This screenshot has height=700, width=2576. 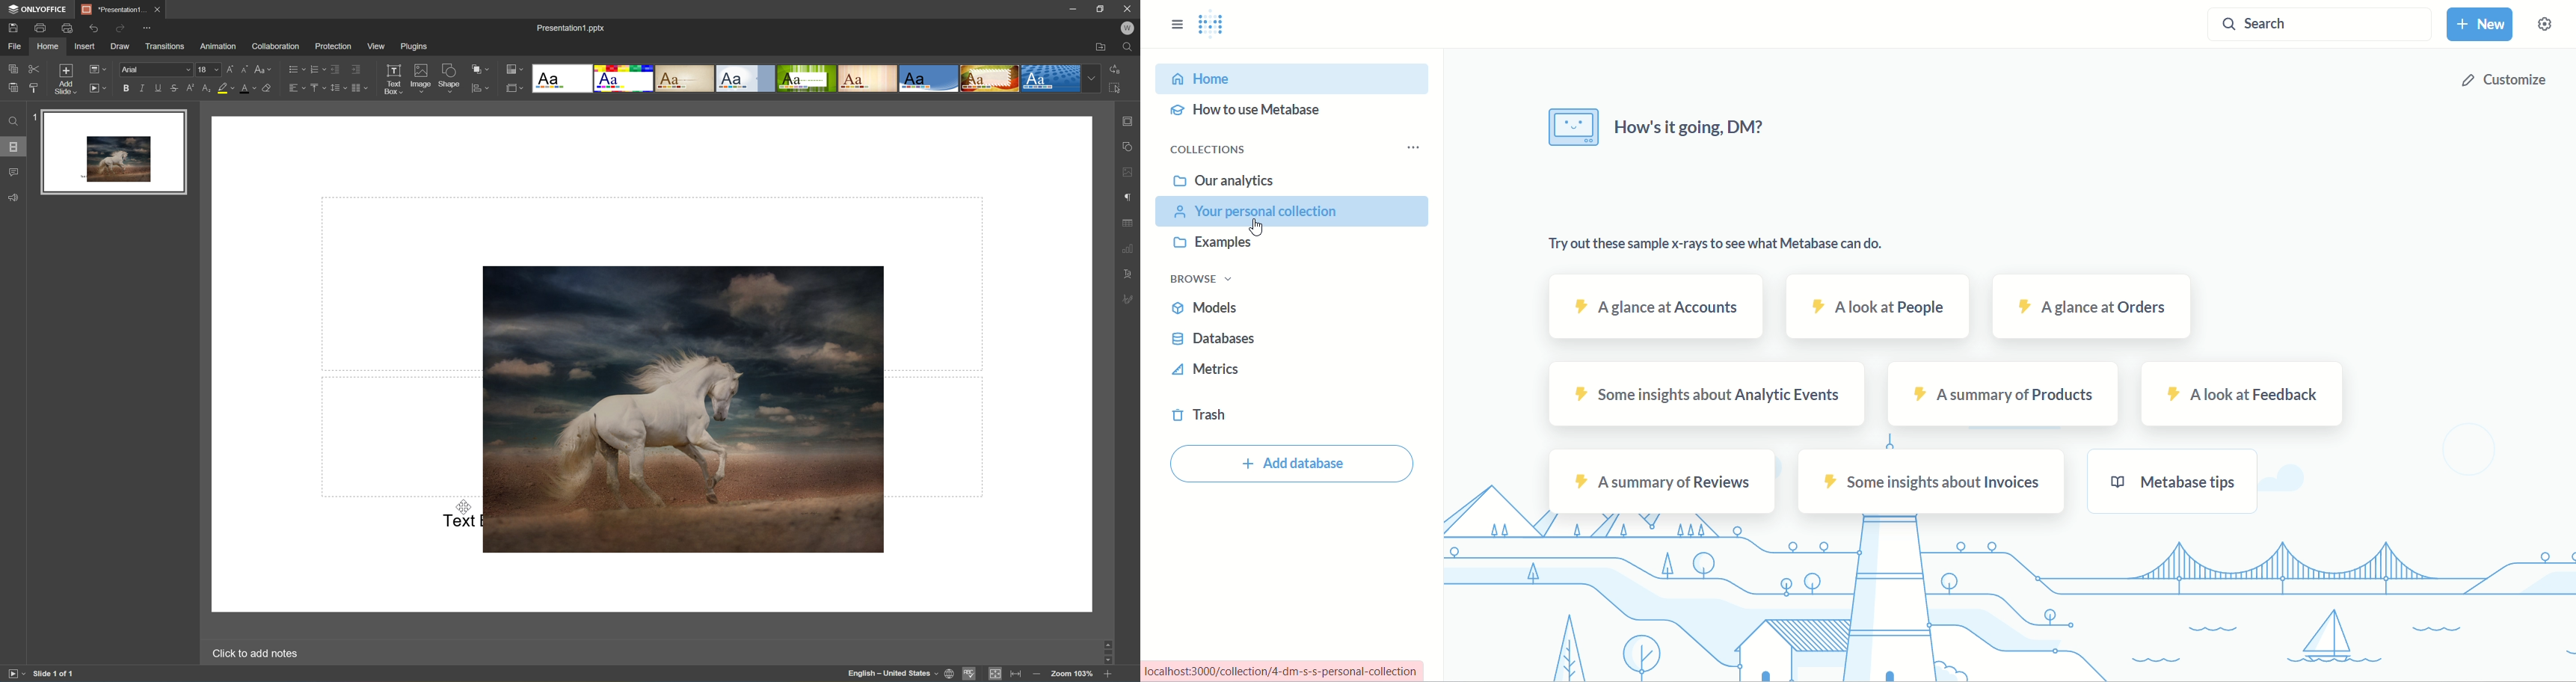 What do you see at coordinates (2175, 482) in the screenshot?
I see `metabase tips` at bounding box center [2175, 482].